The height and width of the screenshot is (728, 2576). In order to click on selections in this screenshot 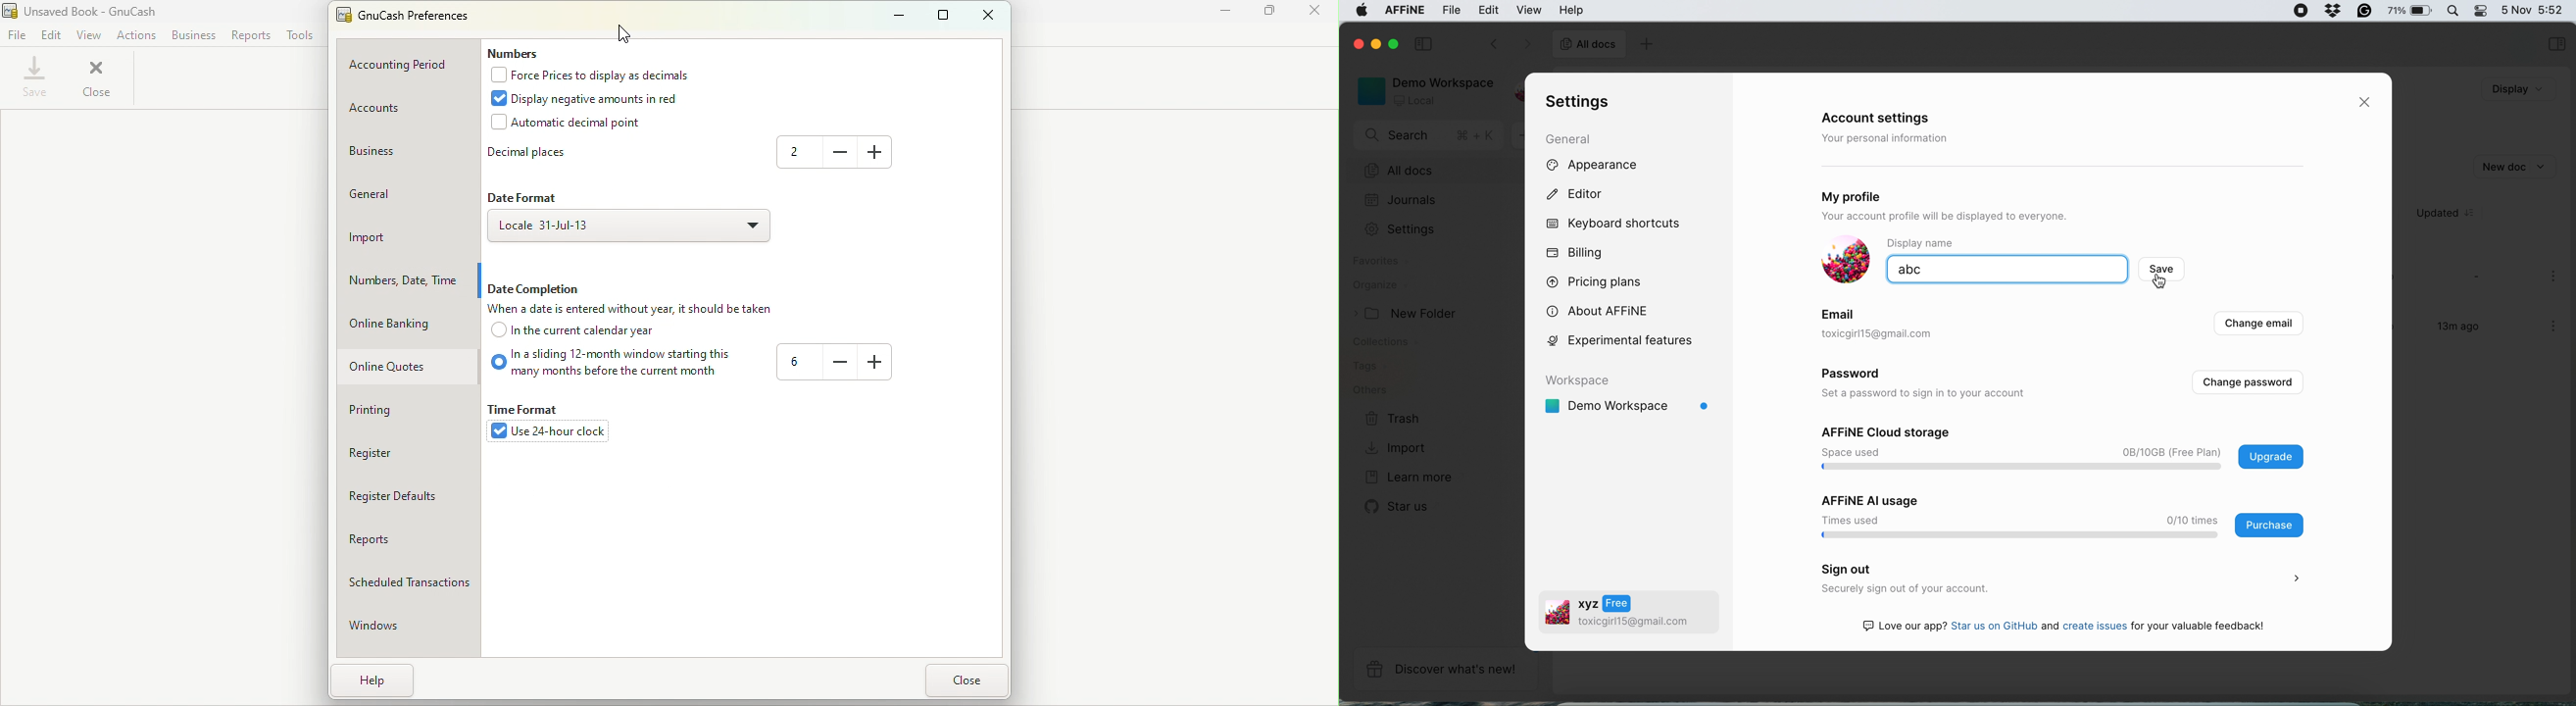, I will do `click(2557, 45)`.